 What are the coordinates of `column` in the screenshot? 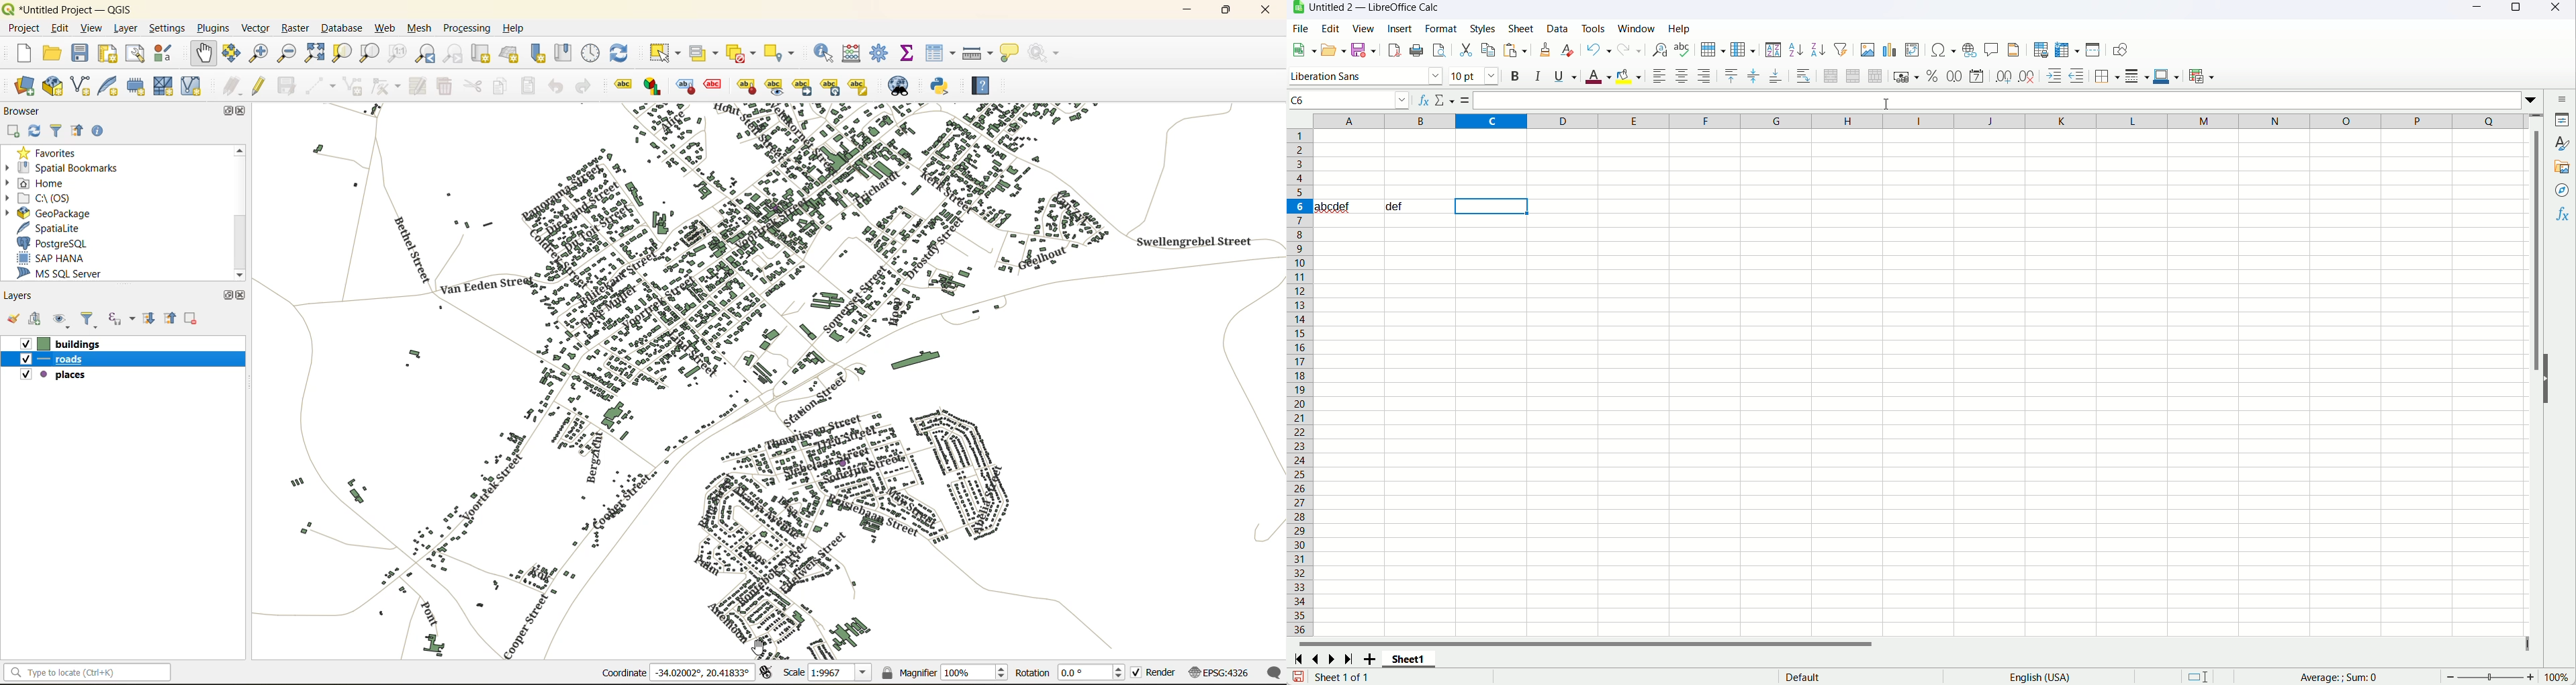 It's located at (1919, 122).